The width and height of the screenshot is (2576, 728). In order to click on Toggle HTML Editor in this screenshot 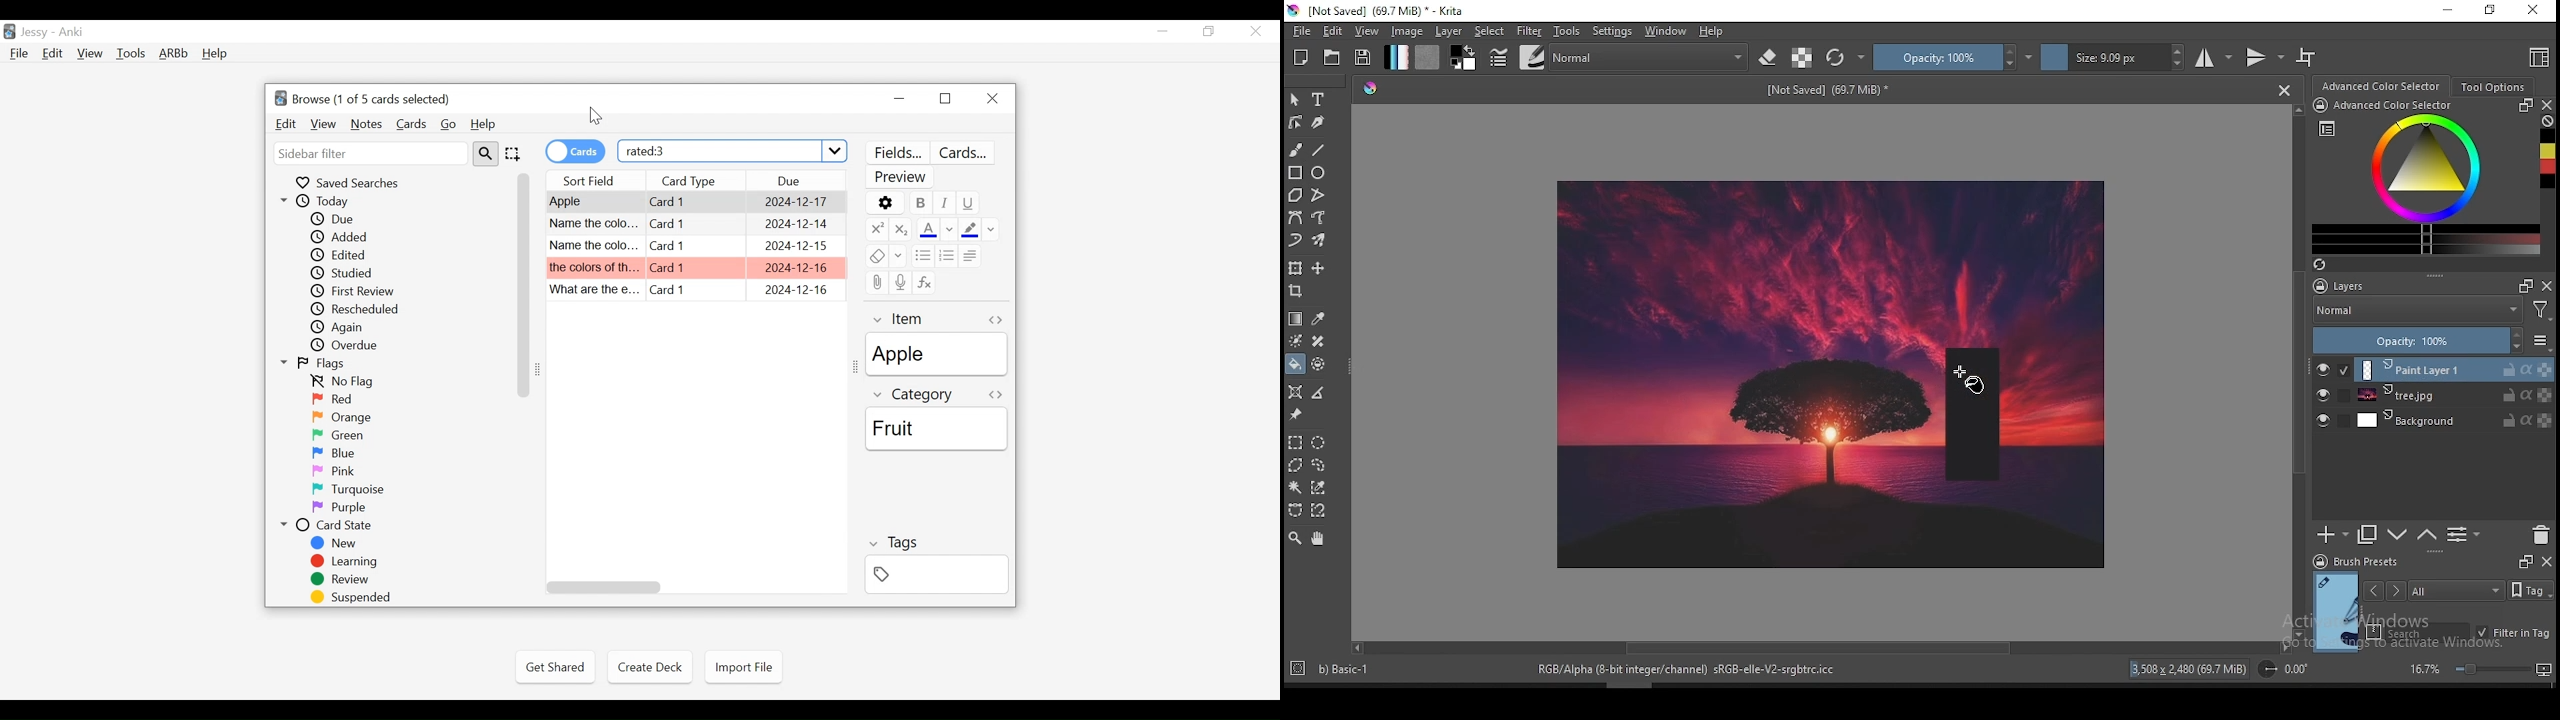, I will do `click(997, 321)`.